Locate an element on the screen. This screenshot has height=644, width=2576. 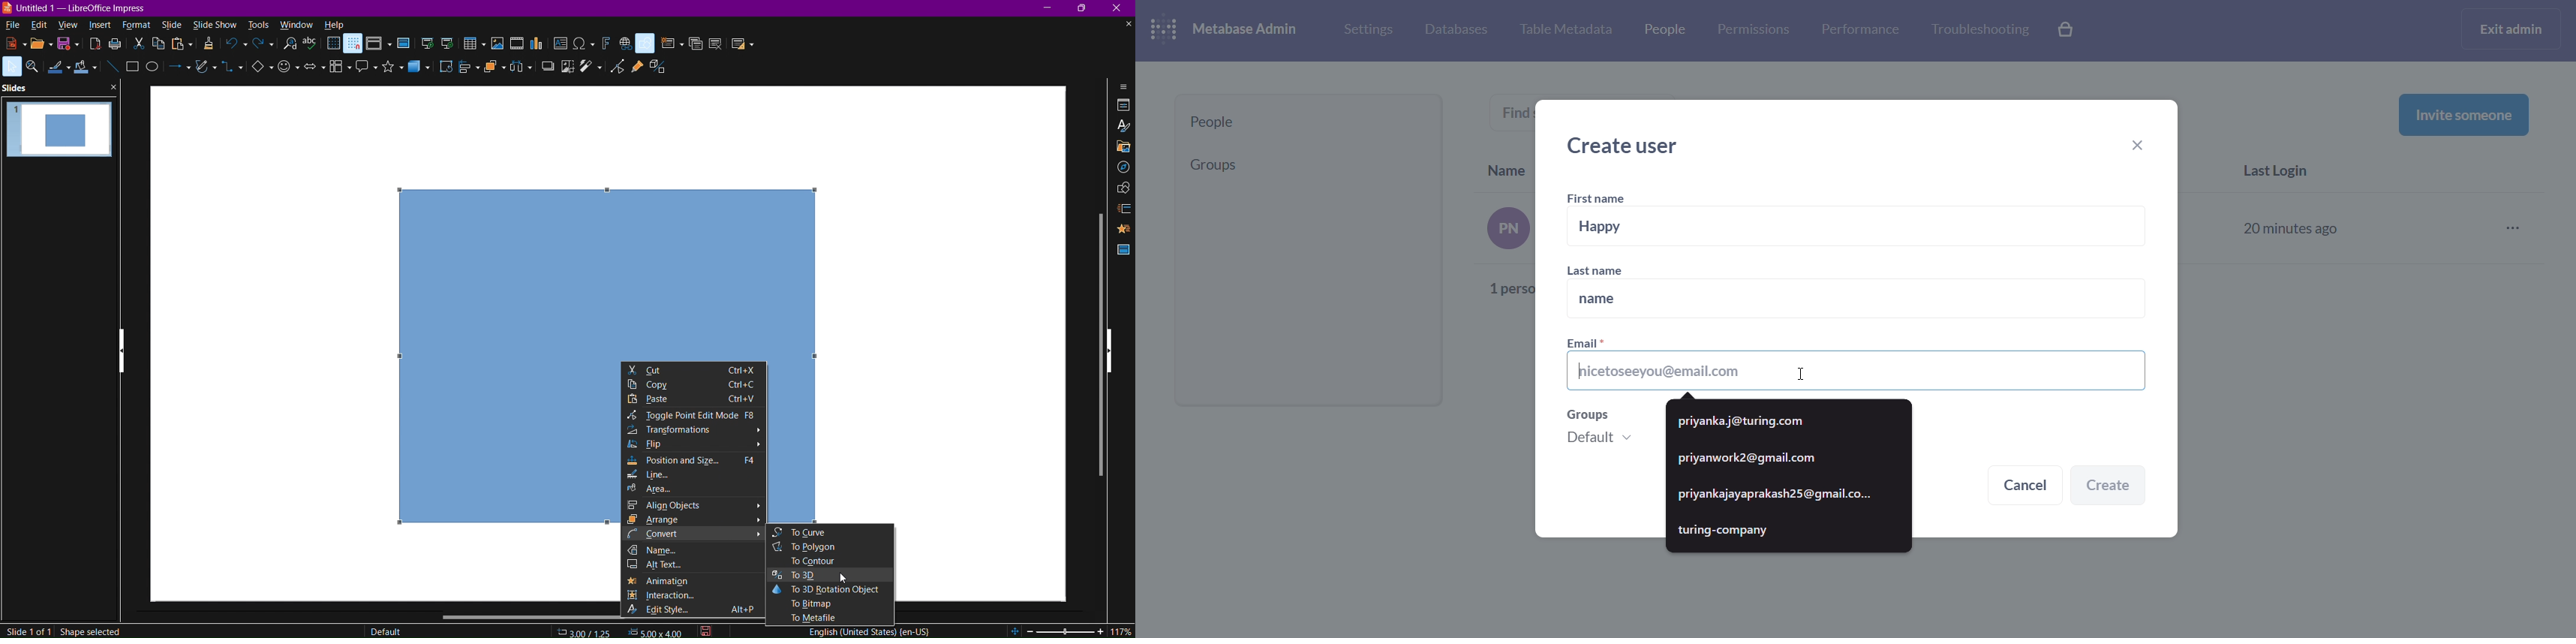
Styles is located at coordinates (1122, 127).